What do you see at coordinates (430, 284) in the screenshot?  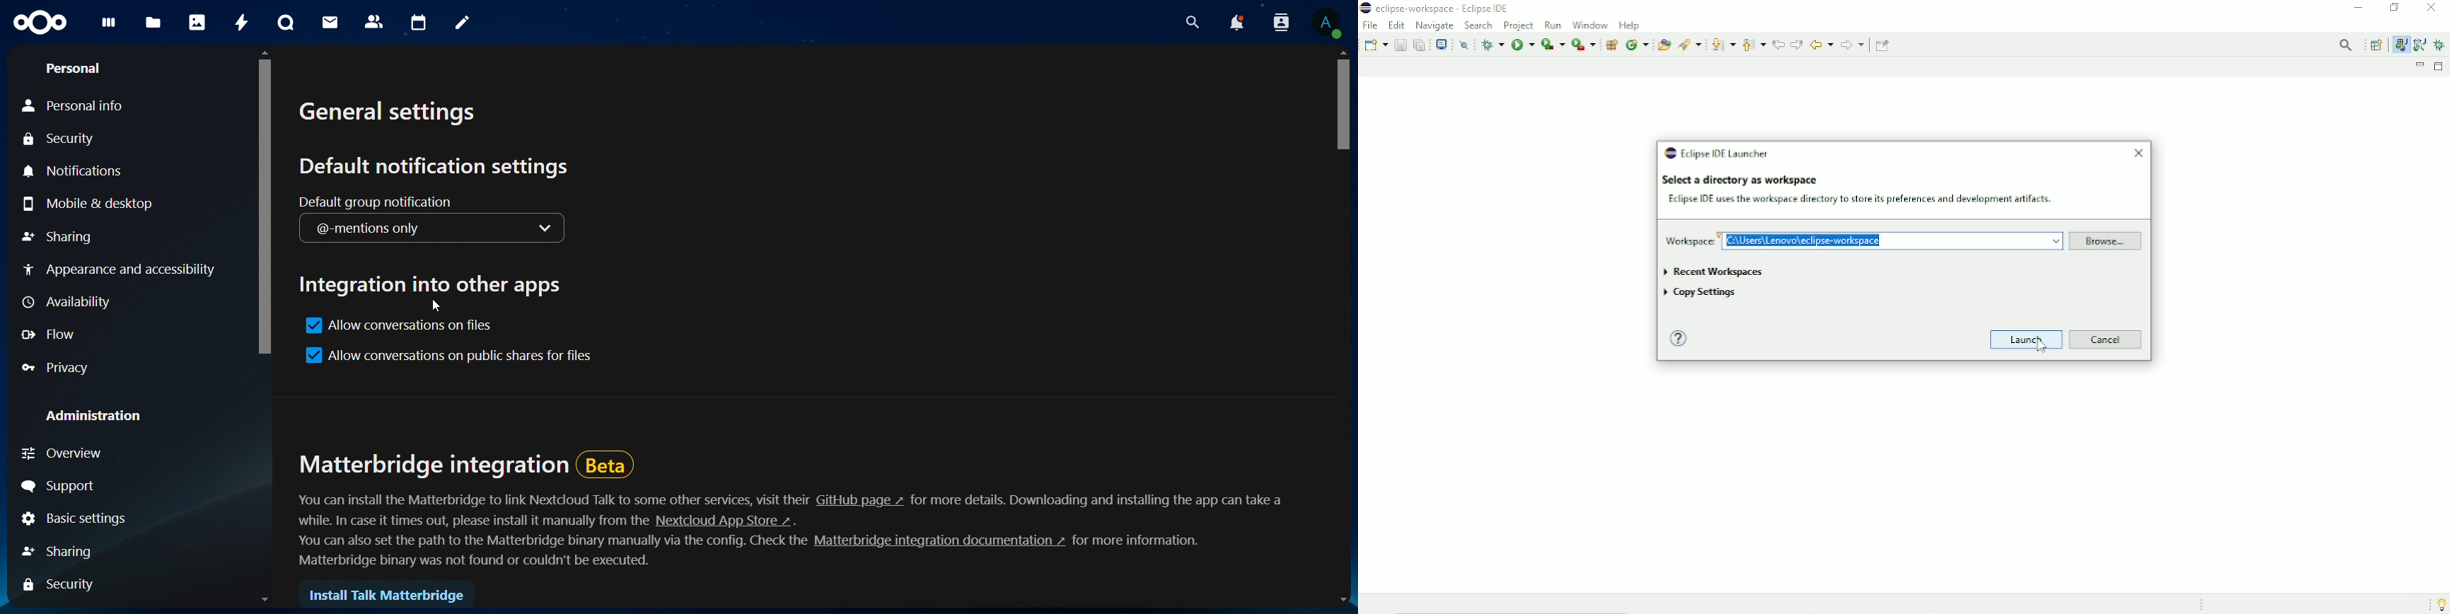 I see `integration into other apps` at bounding box center [430, 284].